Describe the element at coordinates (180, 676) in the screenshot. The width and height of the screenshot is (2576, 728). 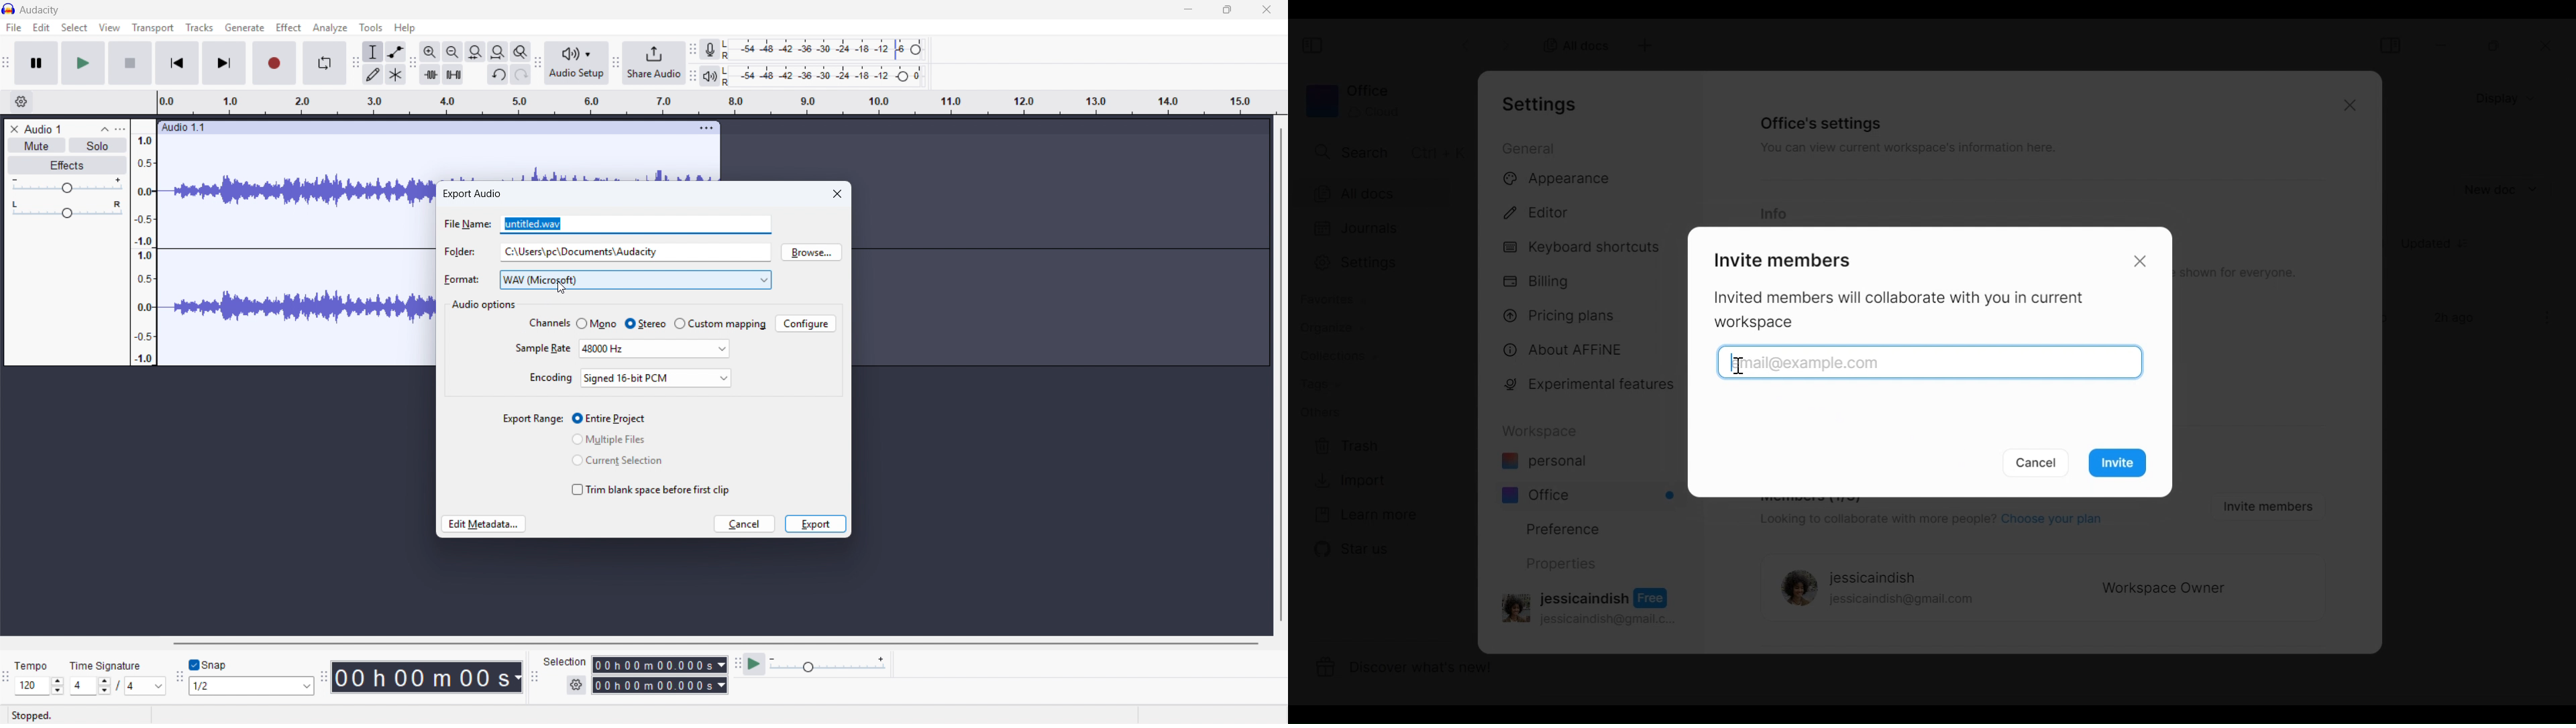
I see `Snapping toolbar ` at that location.